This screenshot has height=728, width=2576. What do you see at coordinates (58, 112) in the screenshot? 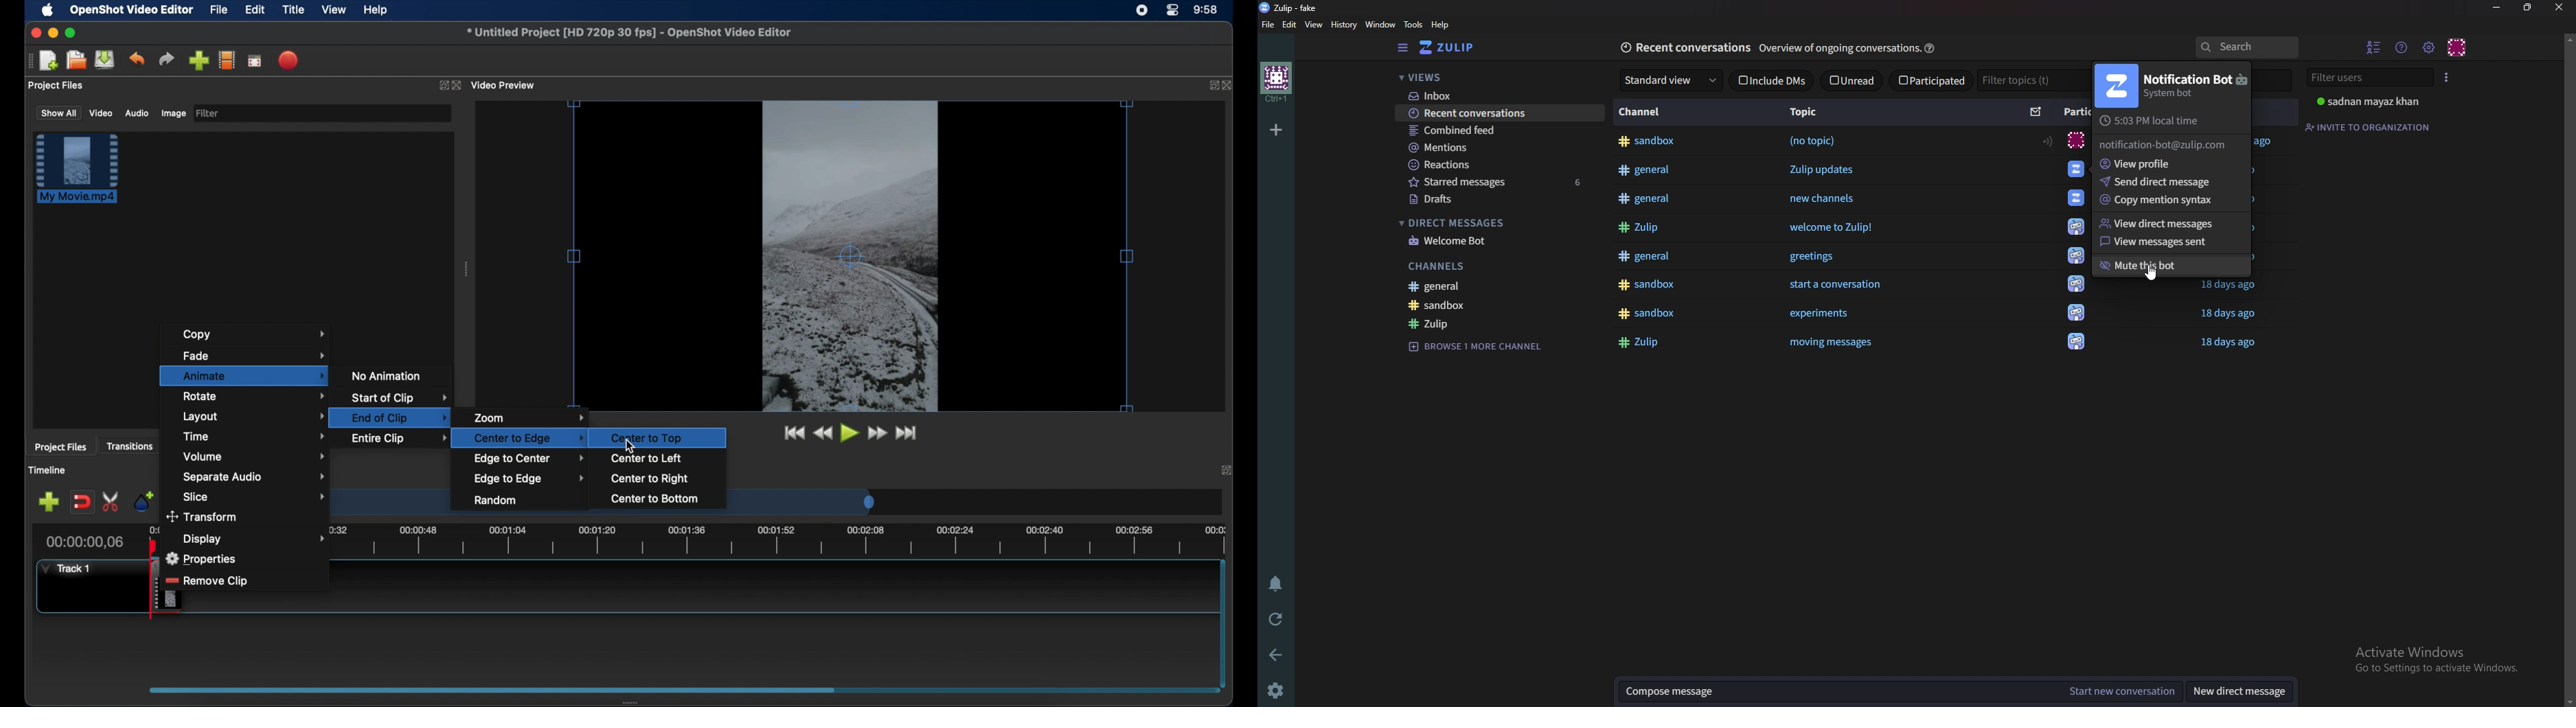
I see `show all` at bounding box center [58, 112].